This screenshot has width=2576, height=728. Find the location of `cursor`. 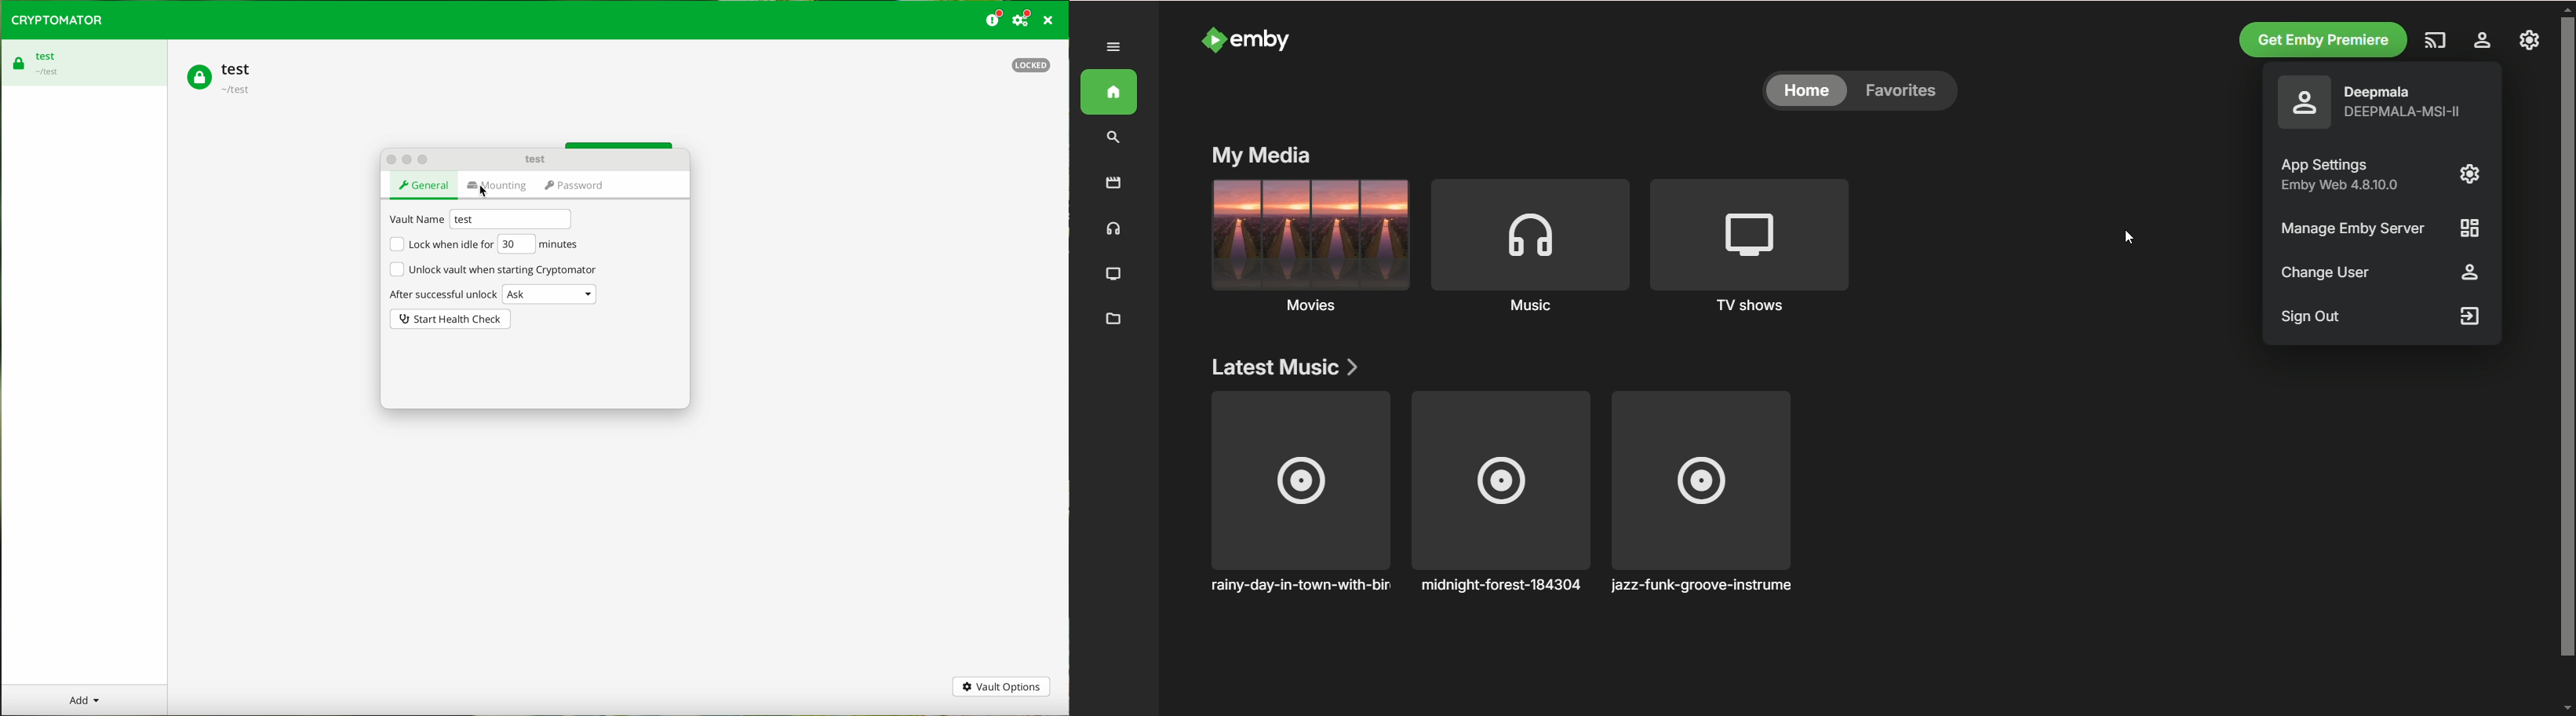

cursor is located at coordinates (484, 192).